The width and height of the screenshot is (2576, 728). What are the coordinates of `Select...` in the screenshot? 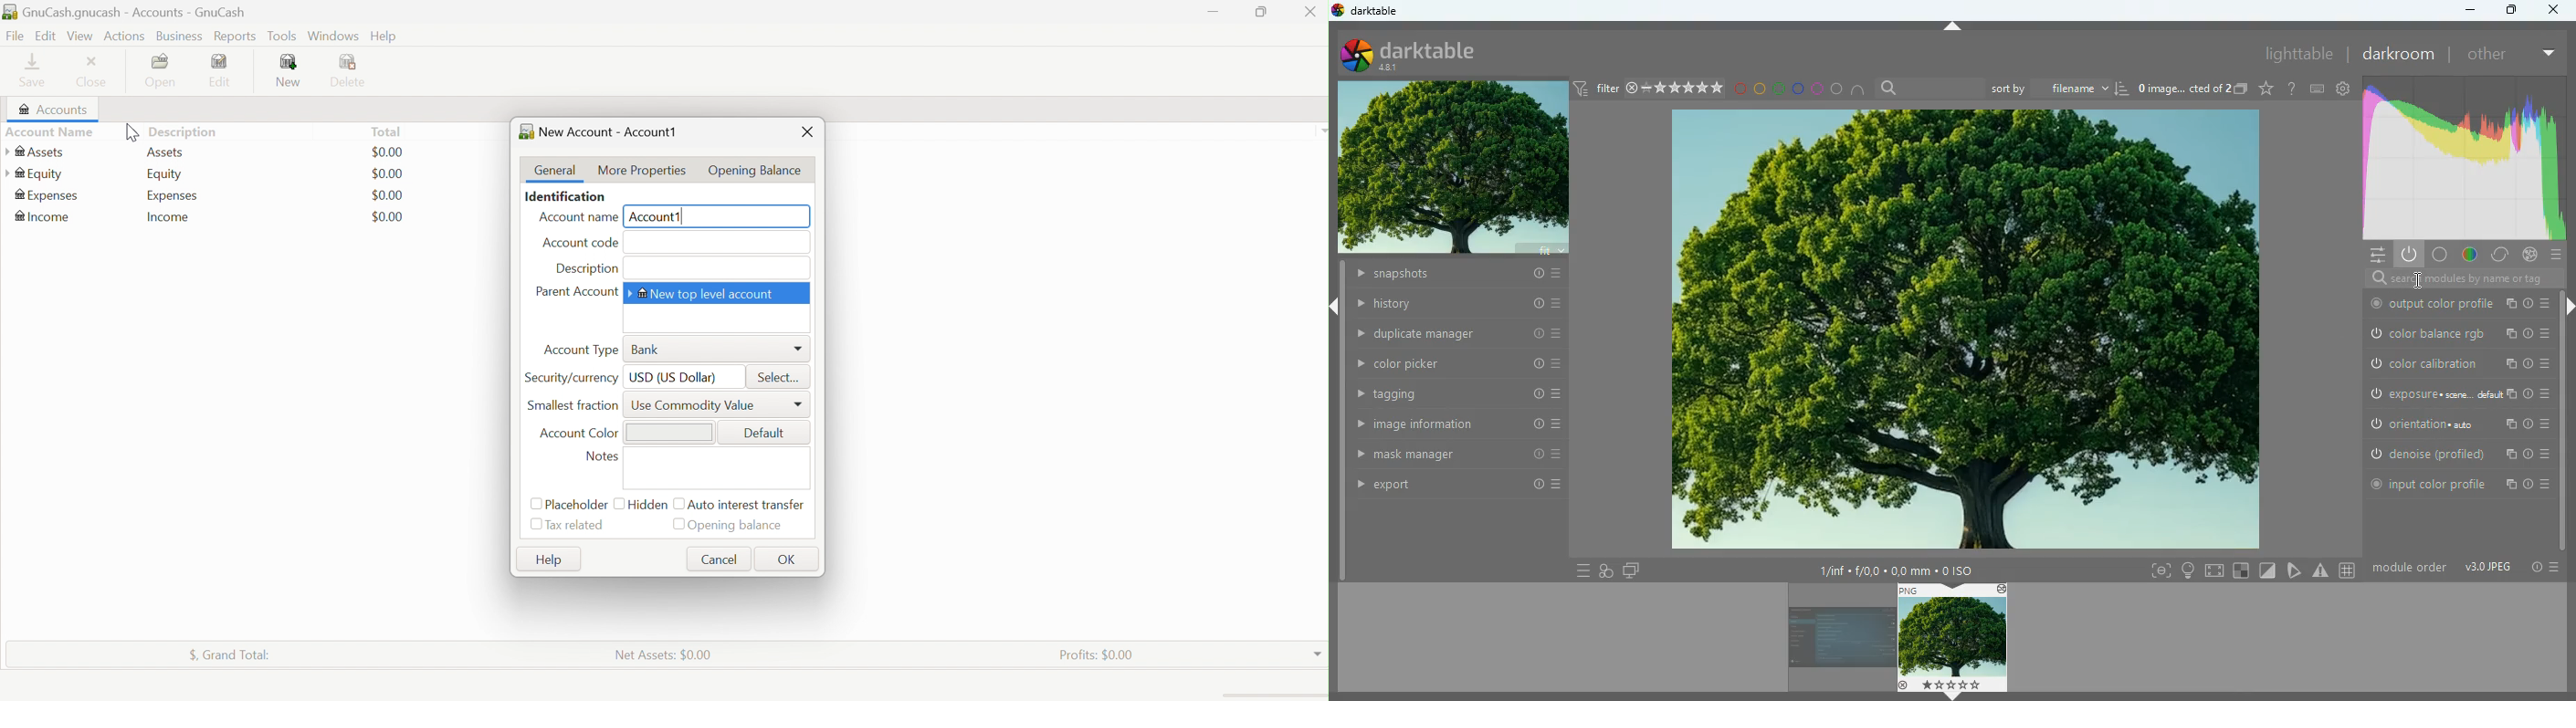 It's located at (782, 377).